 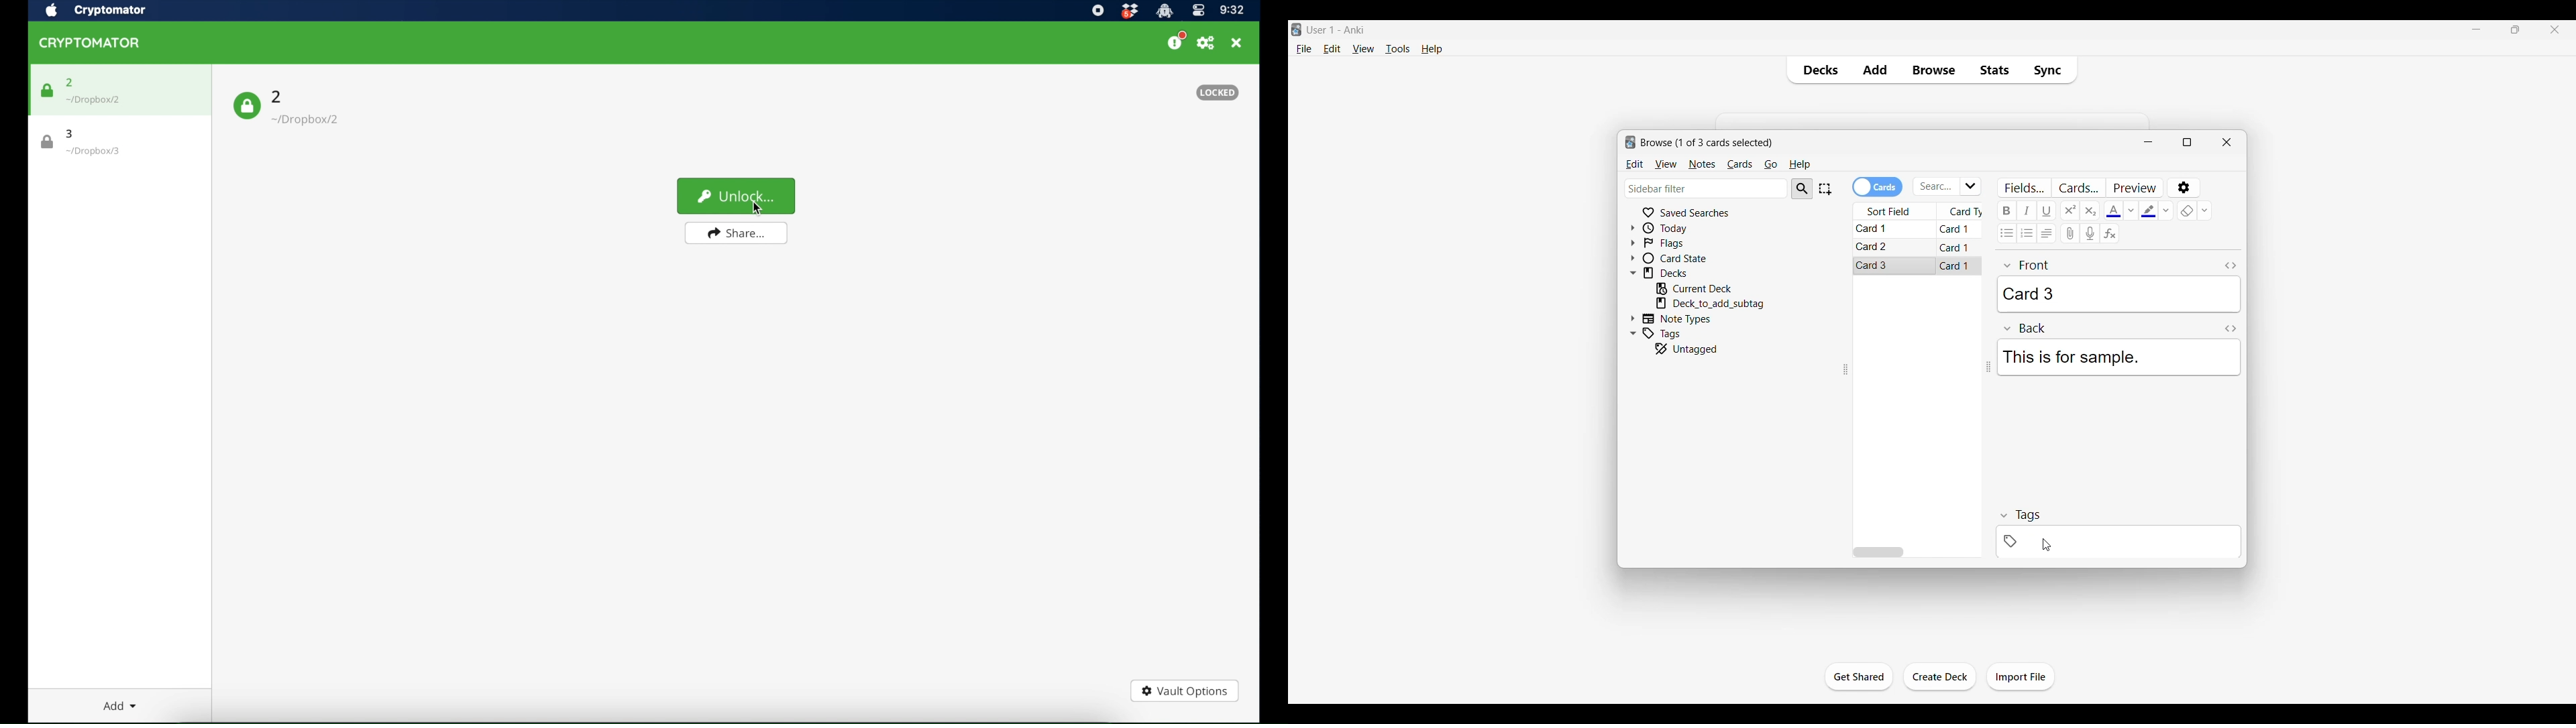 I want to click on Click to see list, so click(x=1972, y=186).